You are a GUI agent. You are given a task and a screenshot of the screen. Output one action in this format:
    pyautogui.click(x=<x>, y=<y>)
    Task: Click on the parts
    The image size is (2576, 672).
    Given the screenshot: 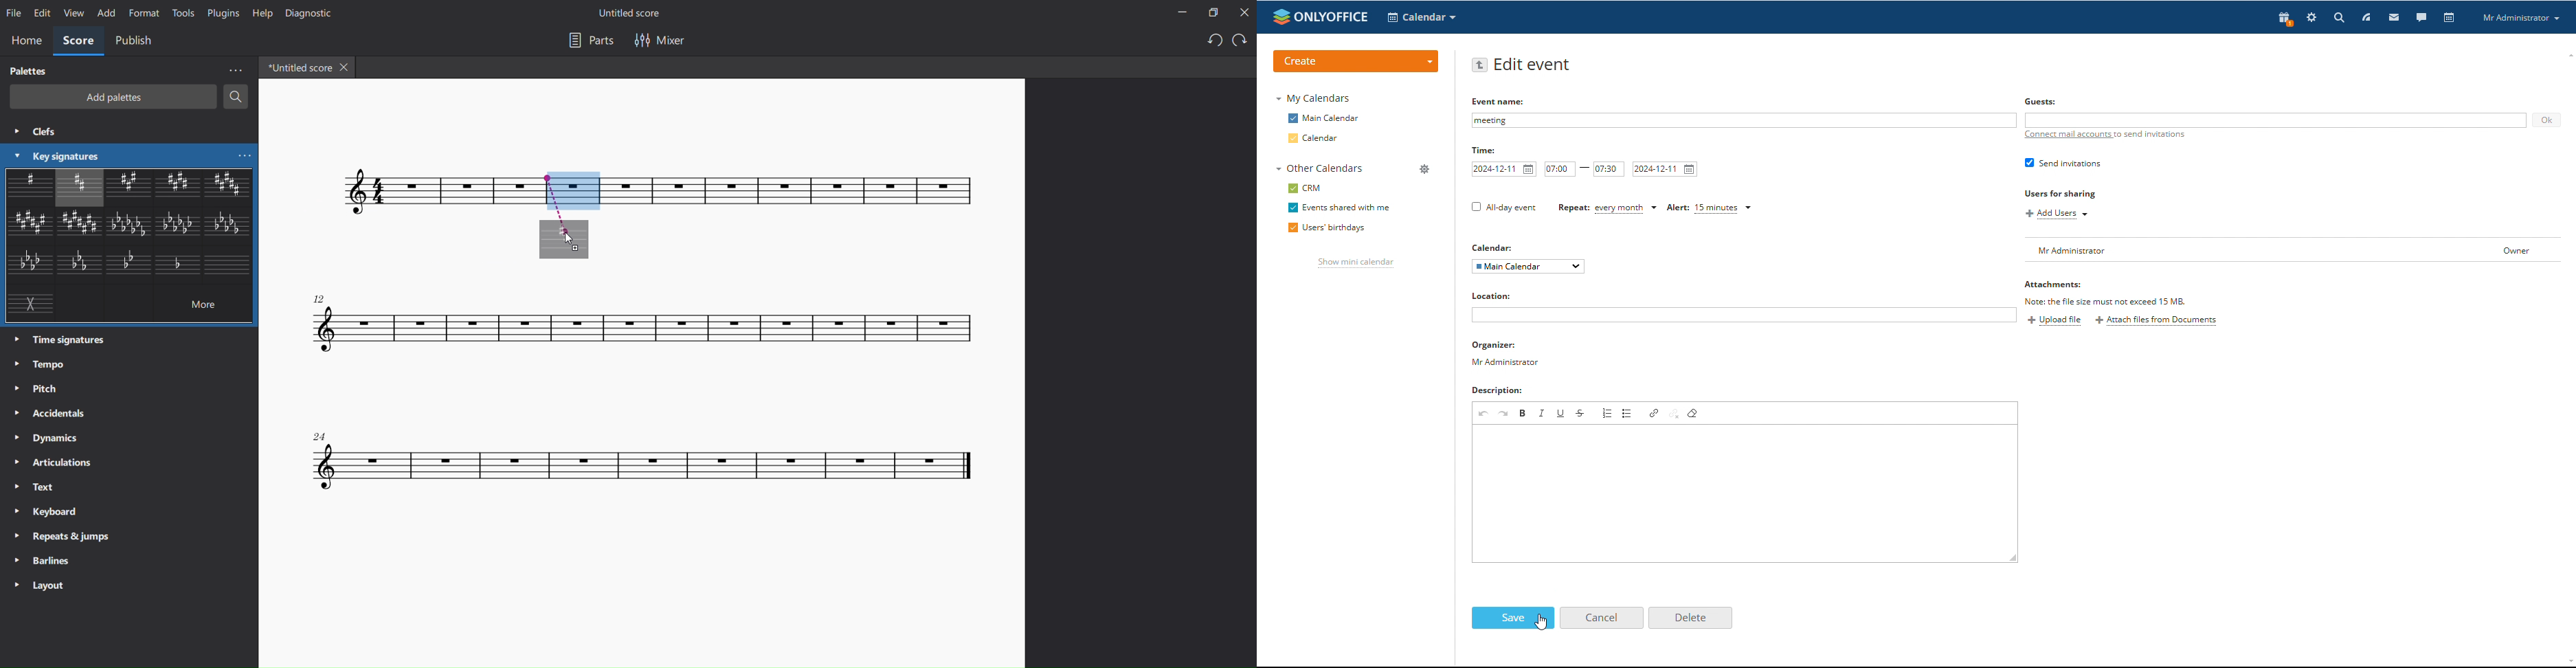 What is the action you would take?
    pyautogui.click(x=588, y=39)
    